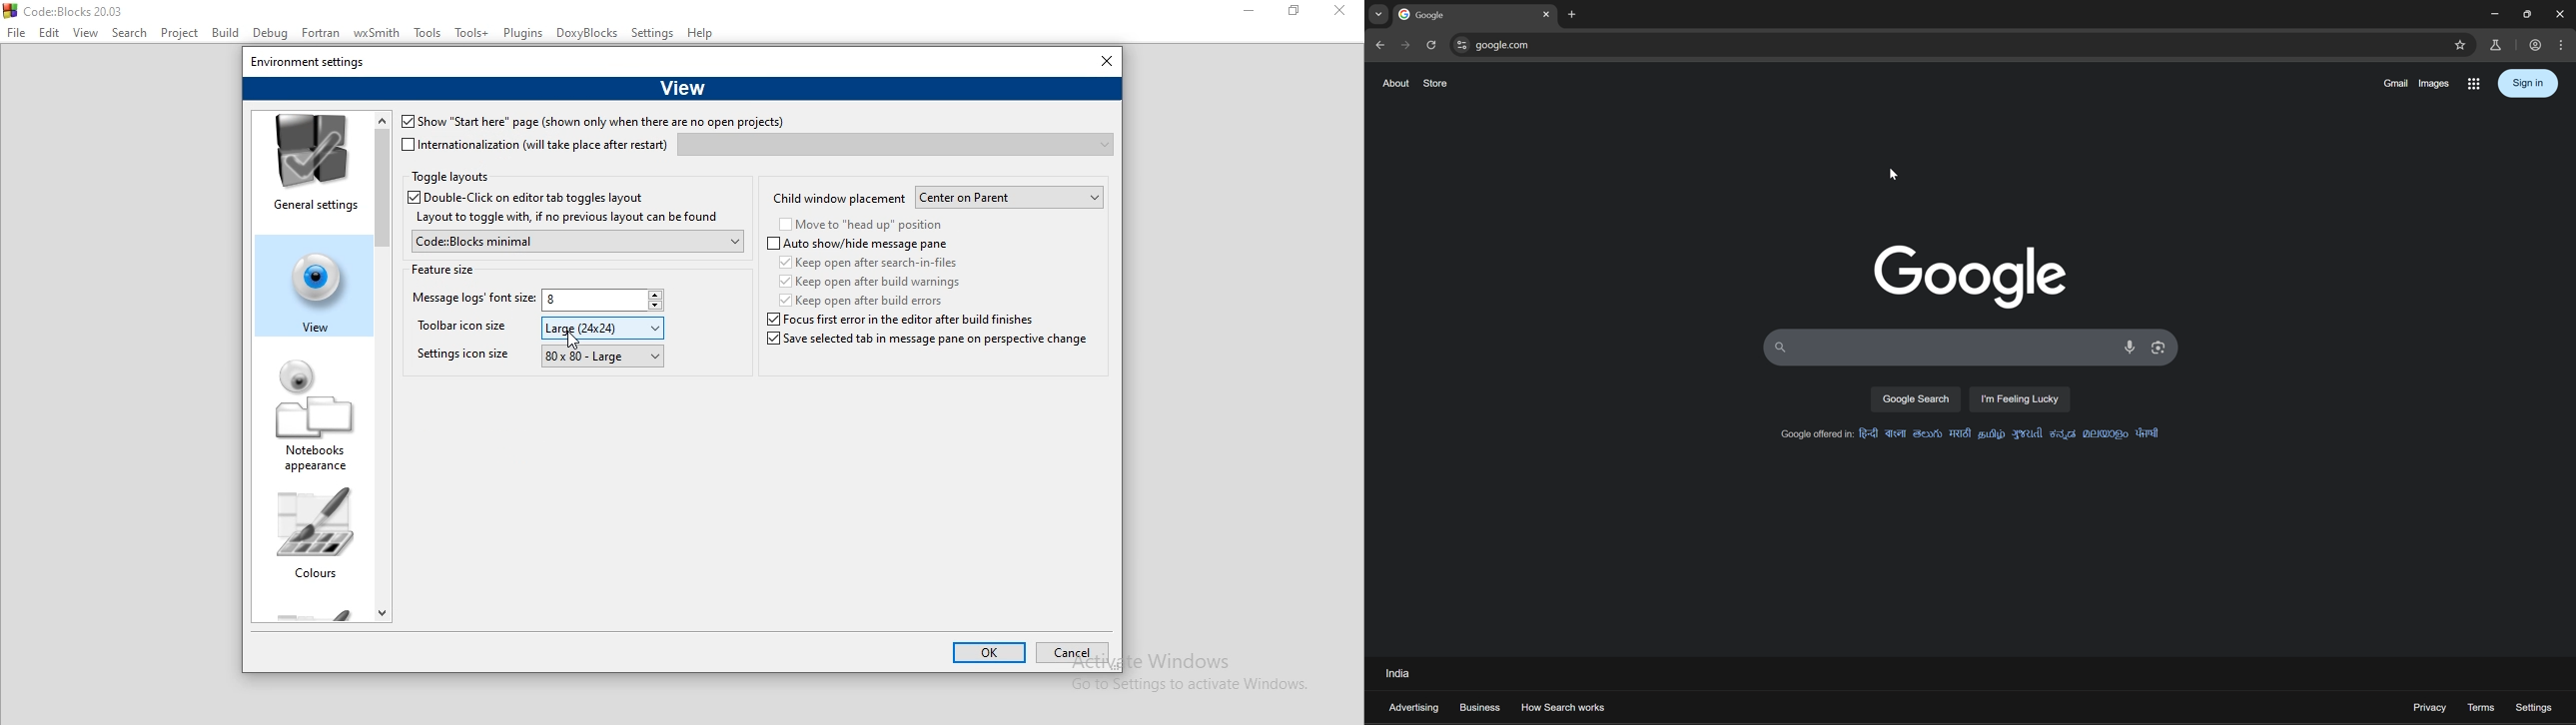  What do you see at coordinates (2159, 346) in the screenshot?
I see `Search Image` at bounding box center [2159, 346].